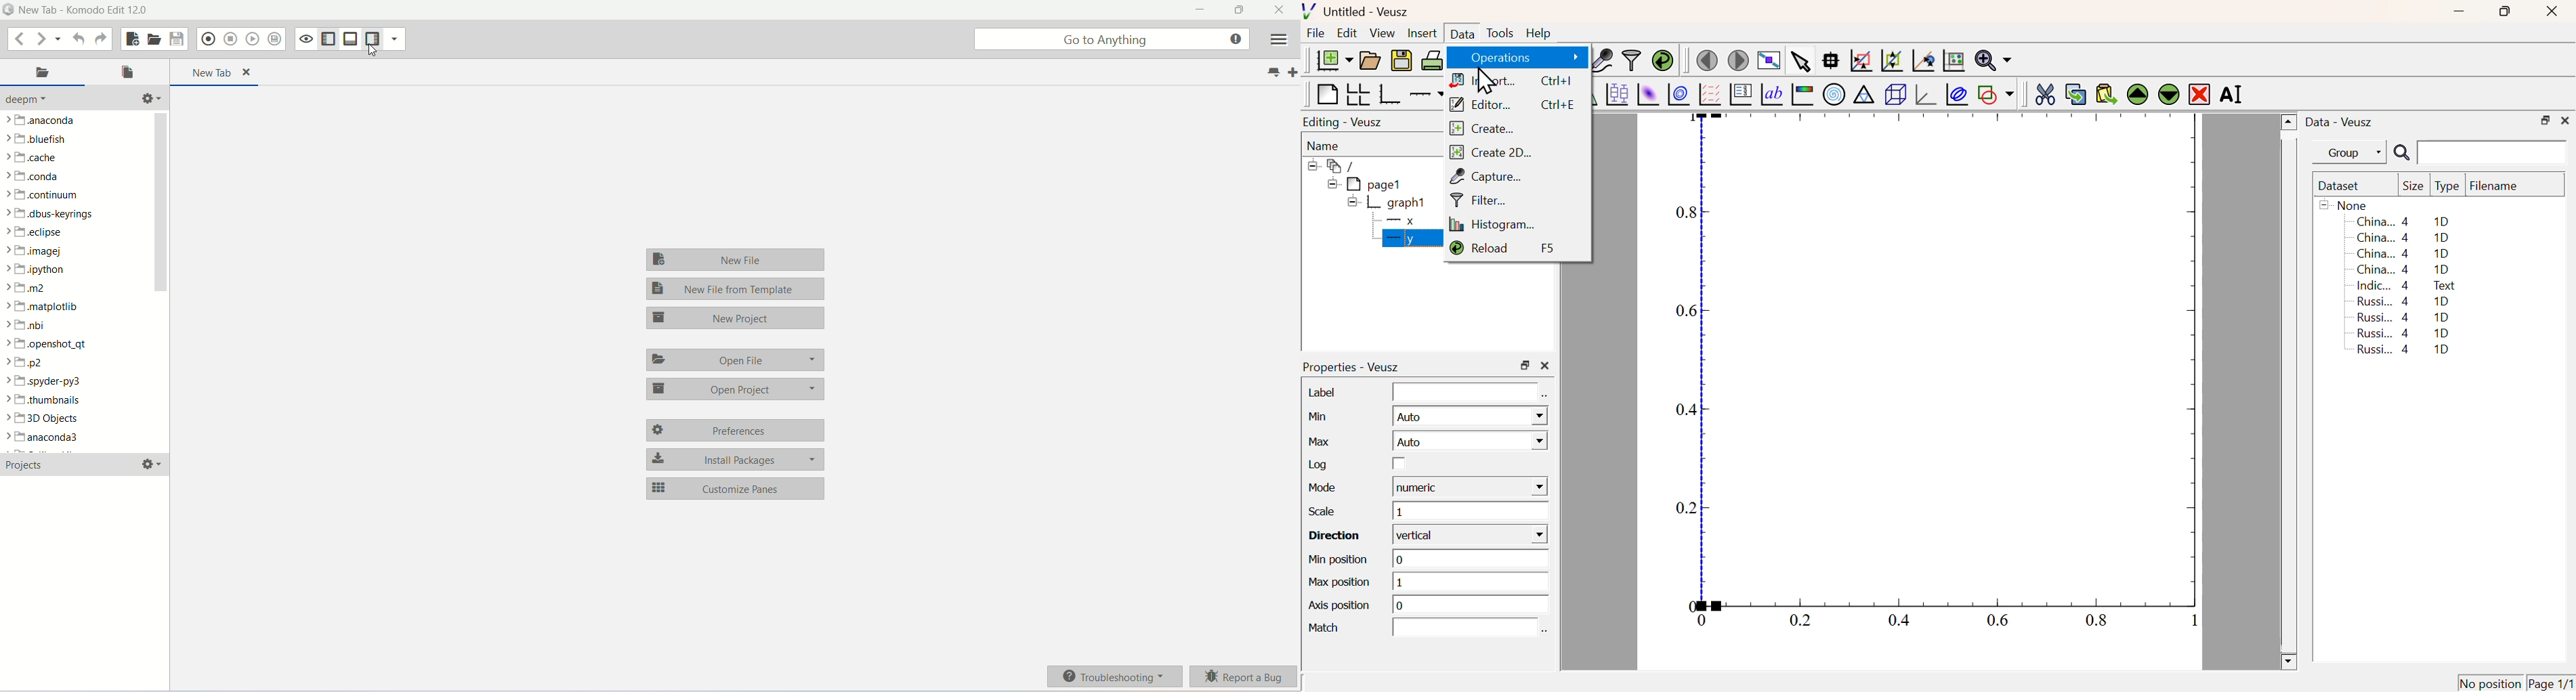 The width and height of the screenshot is (2576, 700). I want to click on Auto, so click(1470, 416).